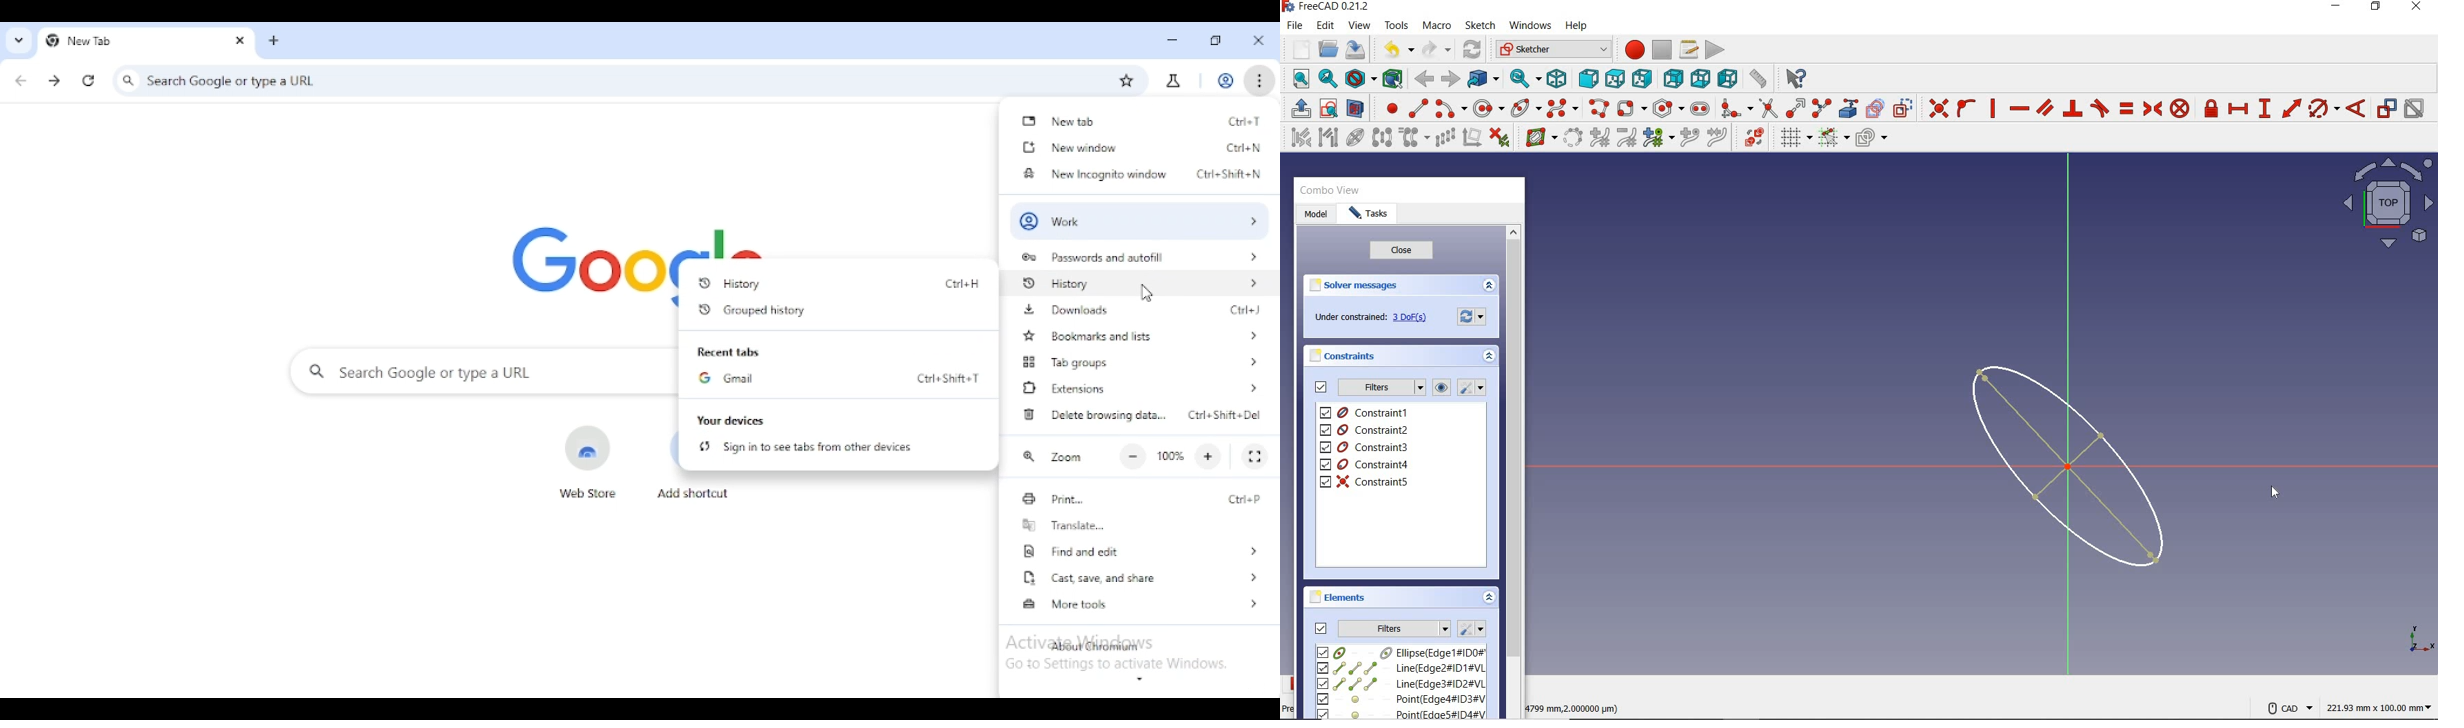 The height and width of the screenshot is (728, 2464). Describe the element at coordinates (1935, 108) in the screenshot. I see `constrain coincident` at that location.